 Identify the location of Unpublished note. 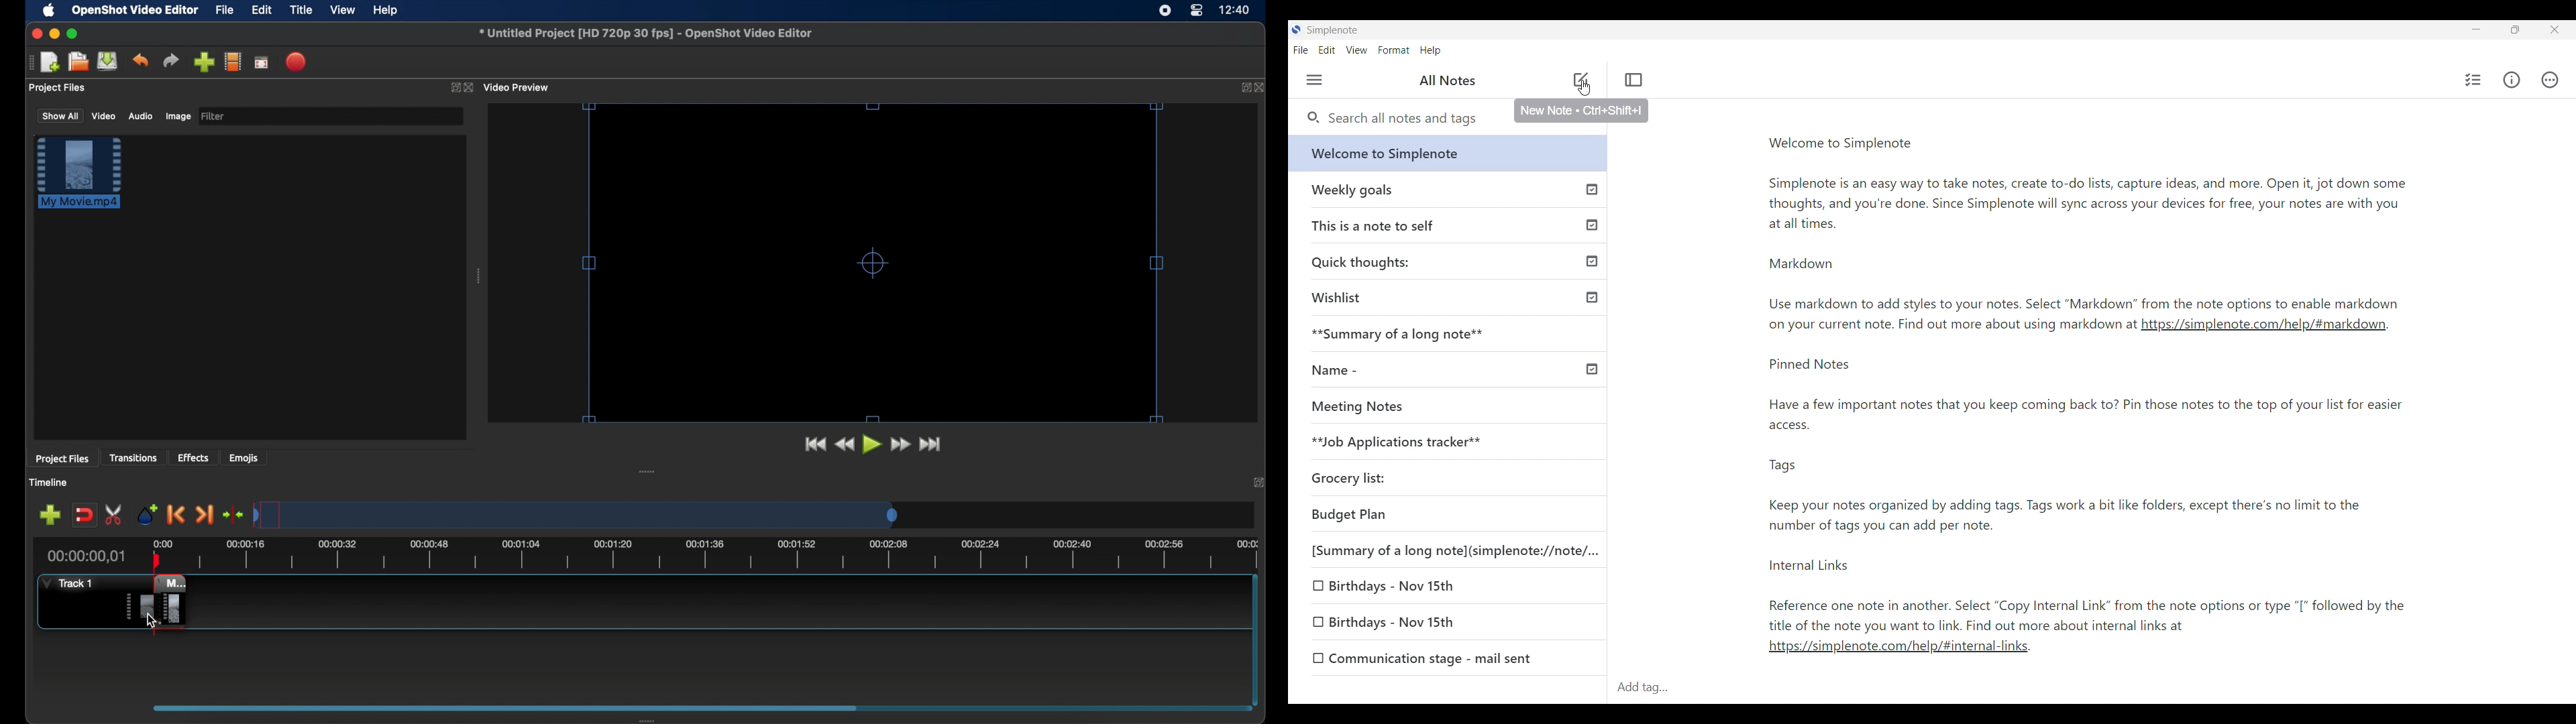
(1456, 551).